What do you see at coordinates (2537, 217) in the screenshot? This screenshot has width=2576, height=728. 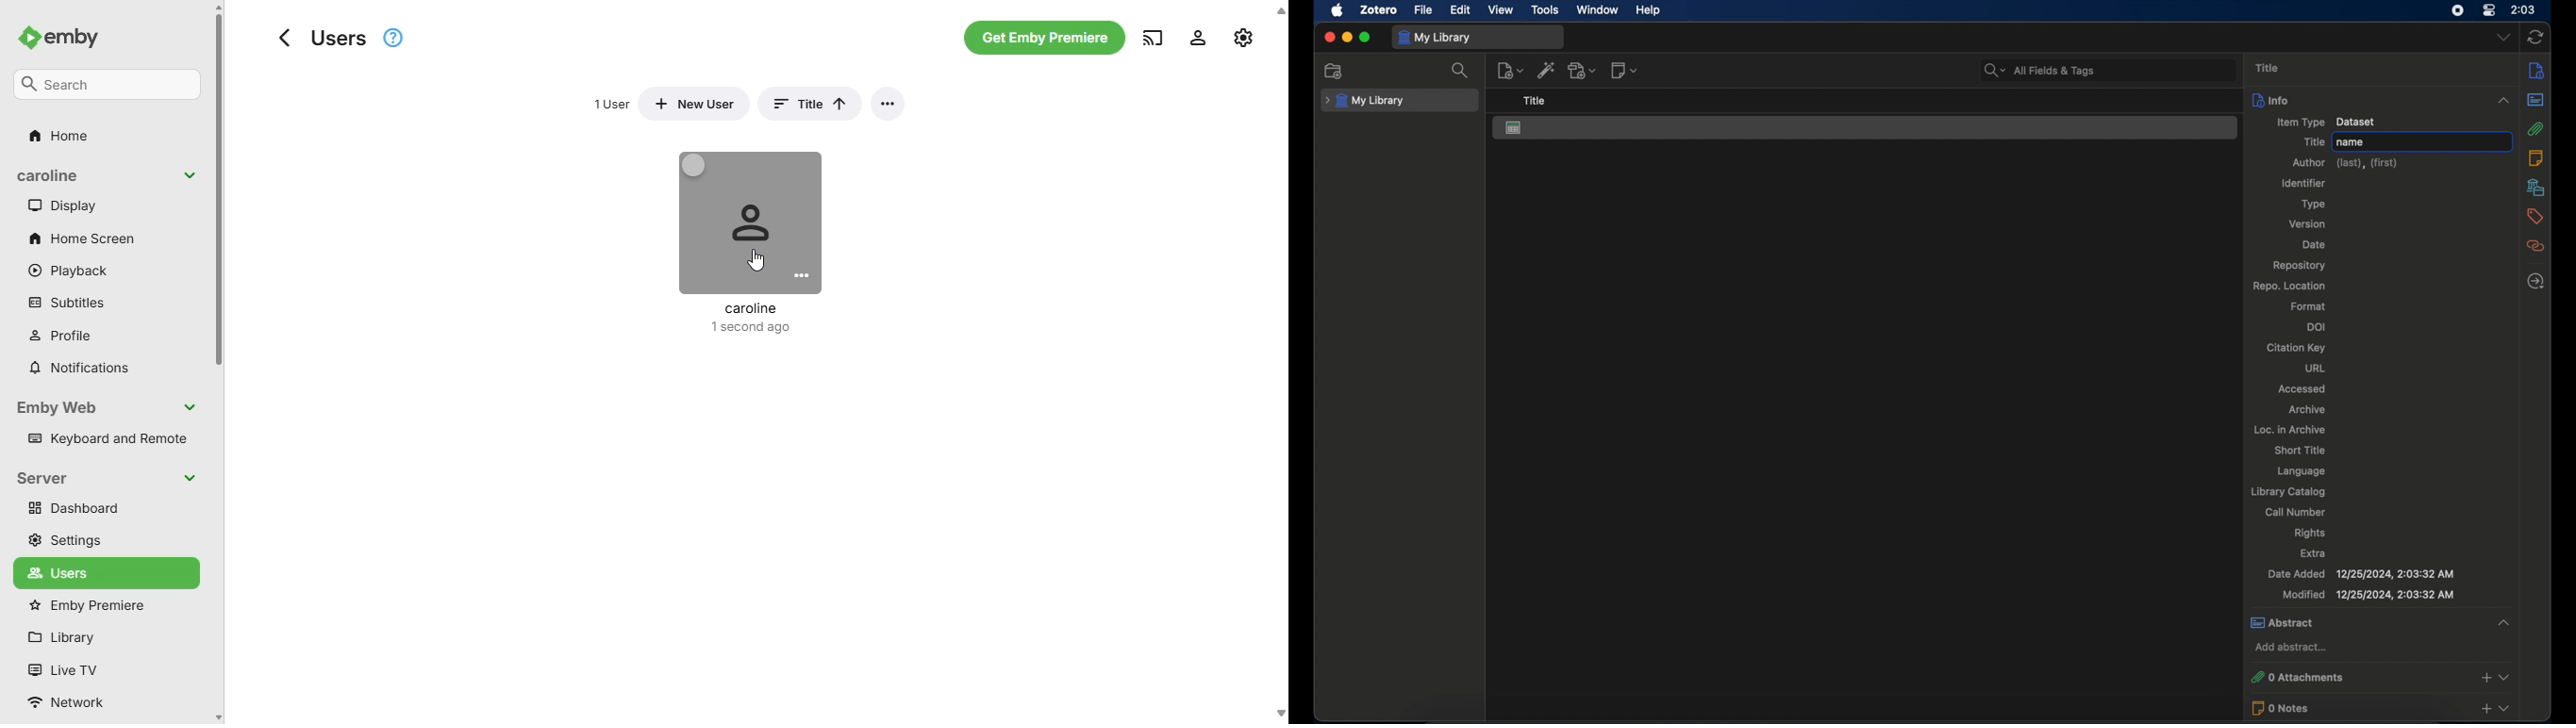 I see `tags` at bounding box center [2537, 217].